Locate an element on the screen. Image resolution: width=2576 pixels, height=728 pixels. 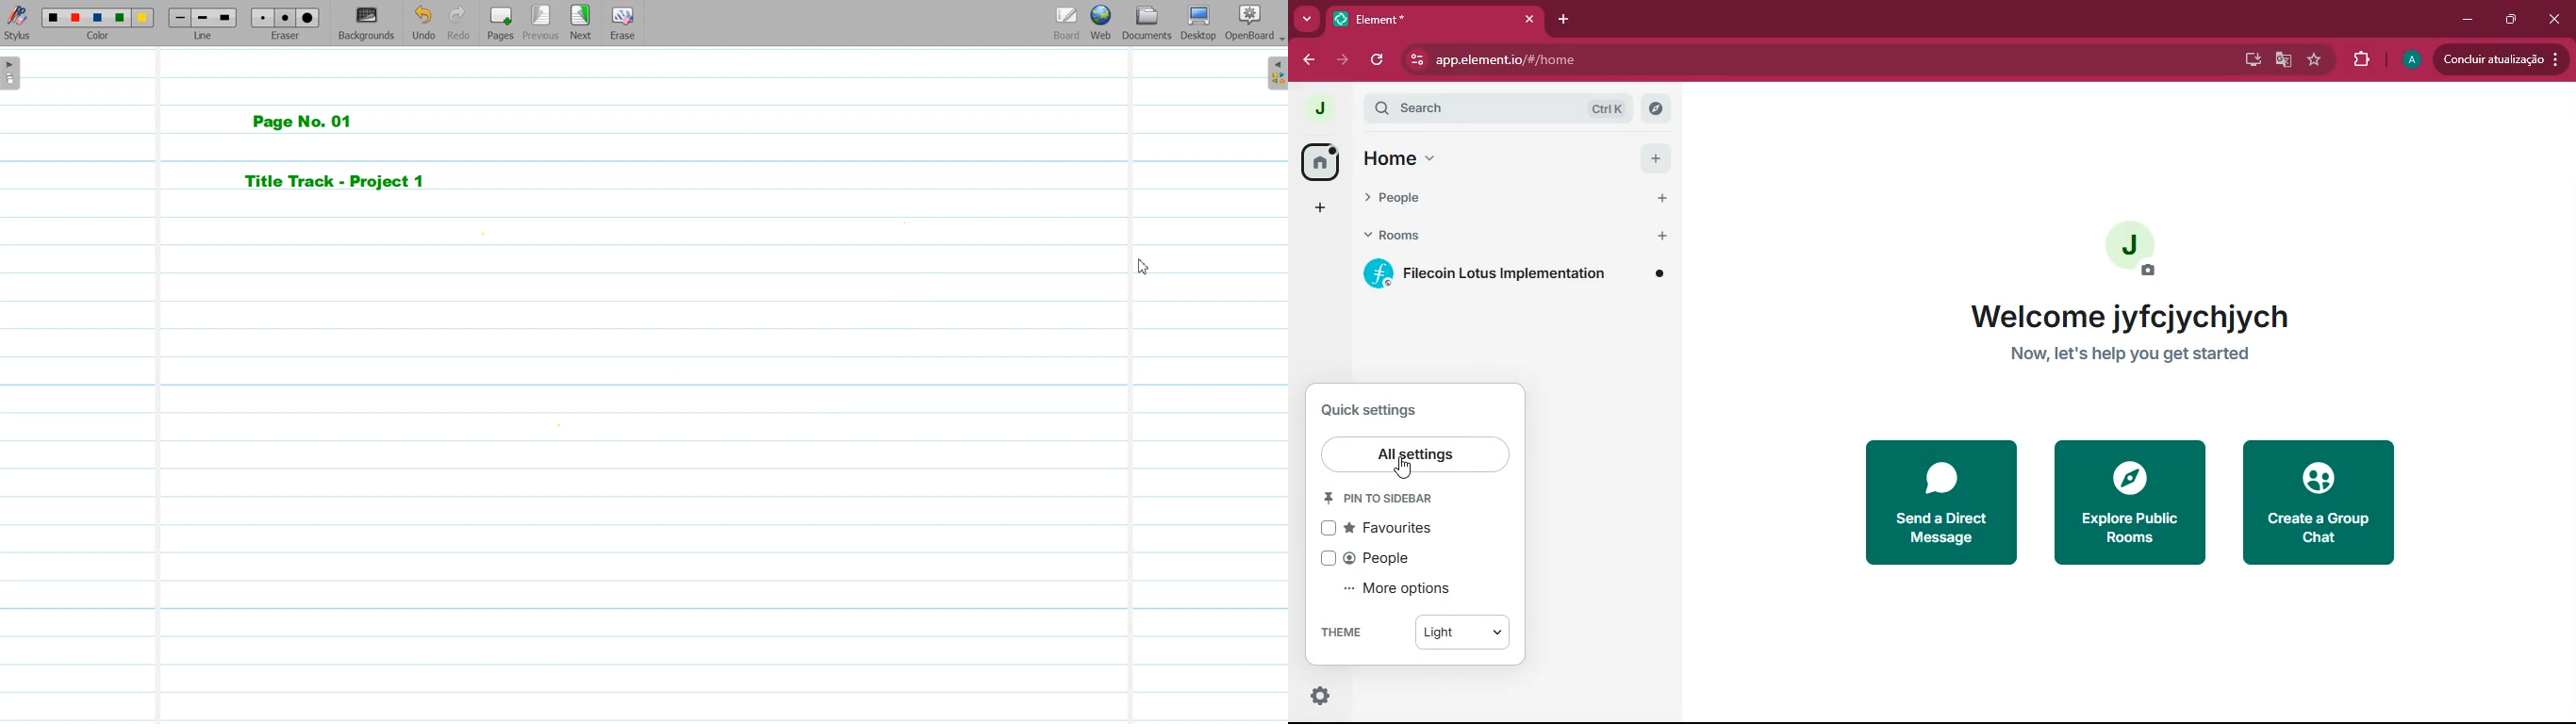
add tab is located at coordinates (1570, 18).